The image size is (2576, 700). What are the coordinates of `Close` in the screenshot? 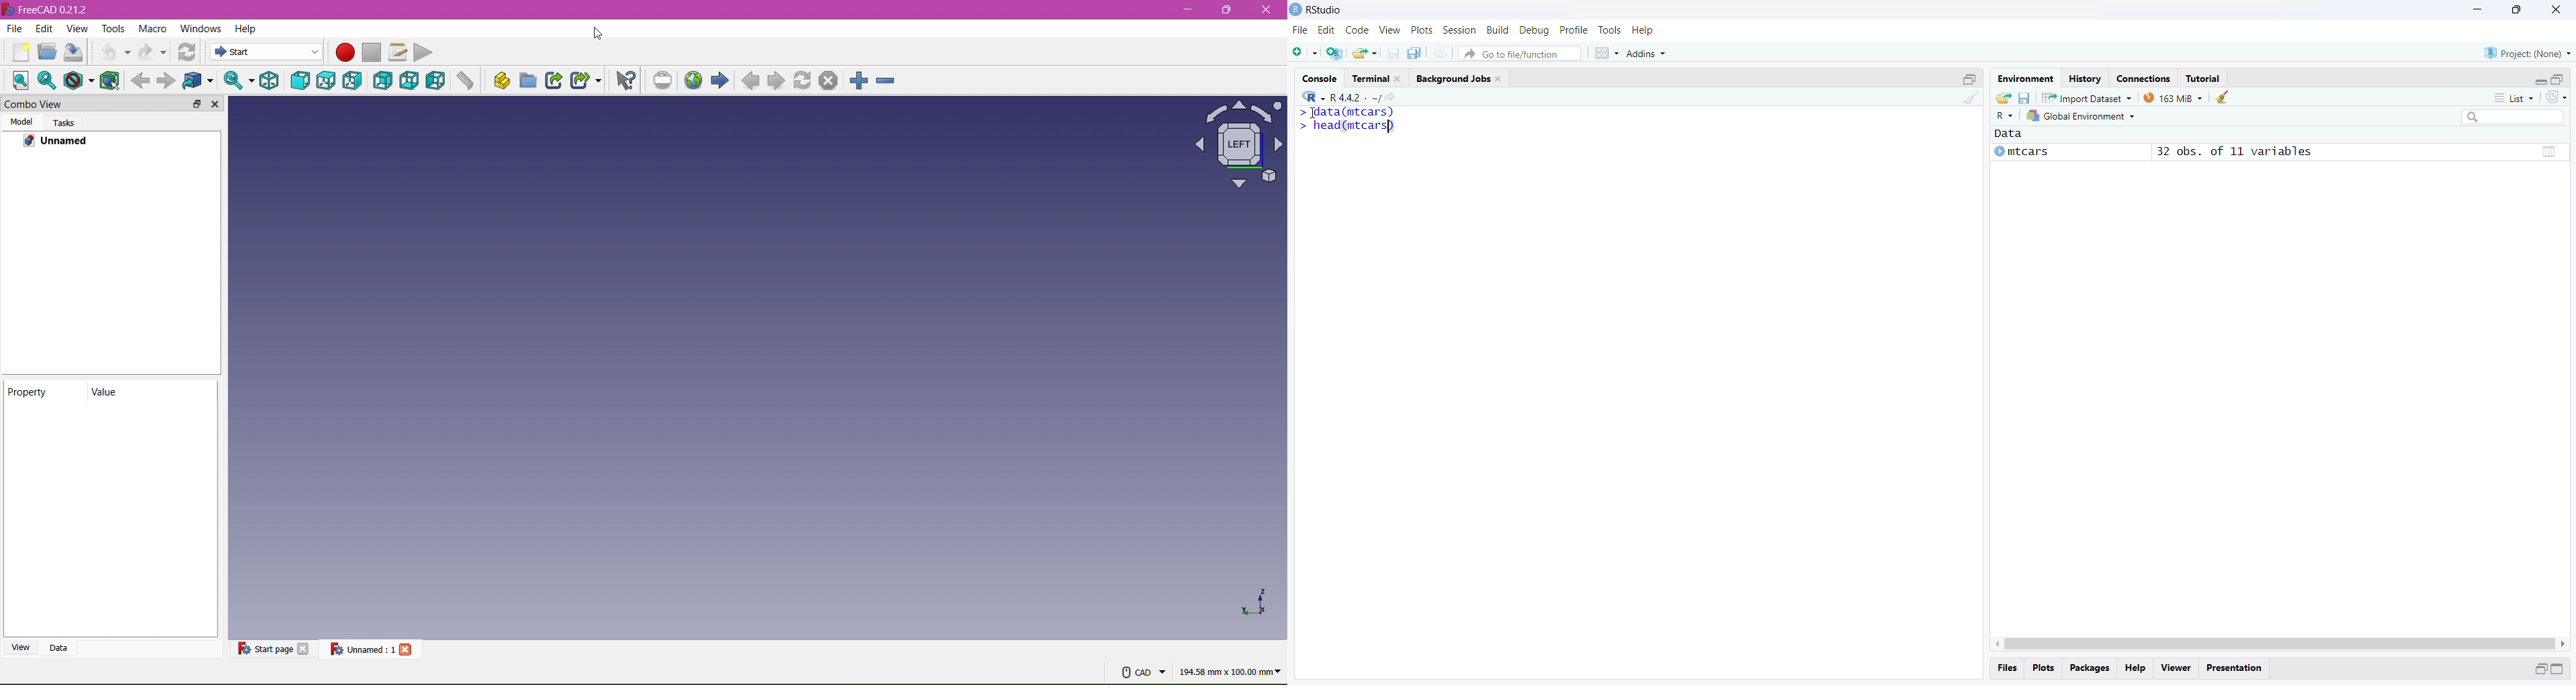 It's located at (303, 648).